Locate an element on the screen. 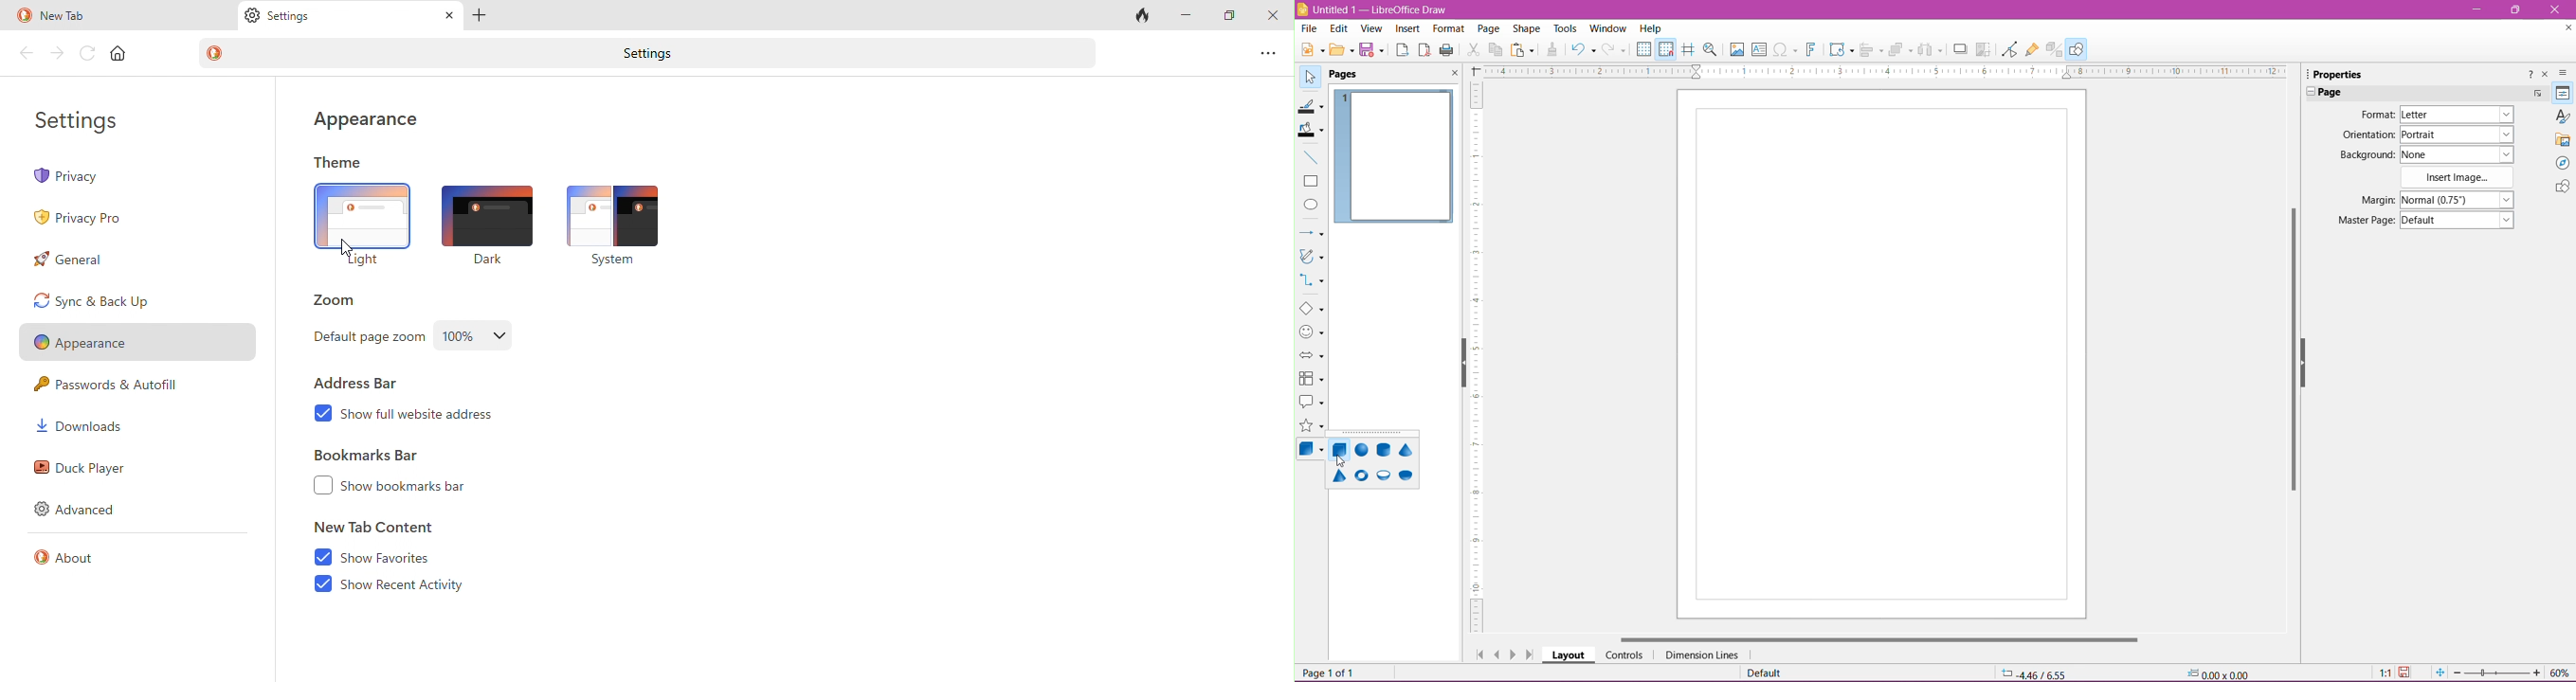 The height and width of the screenshot is (700, 2576). Cube is located at coordinates (1339, 452).